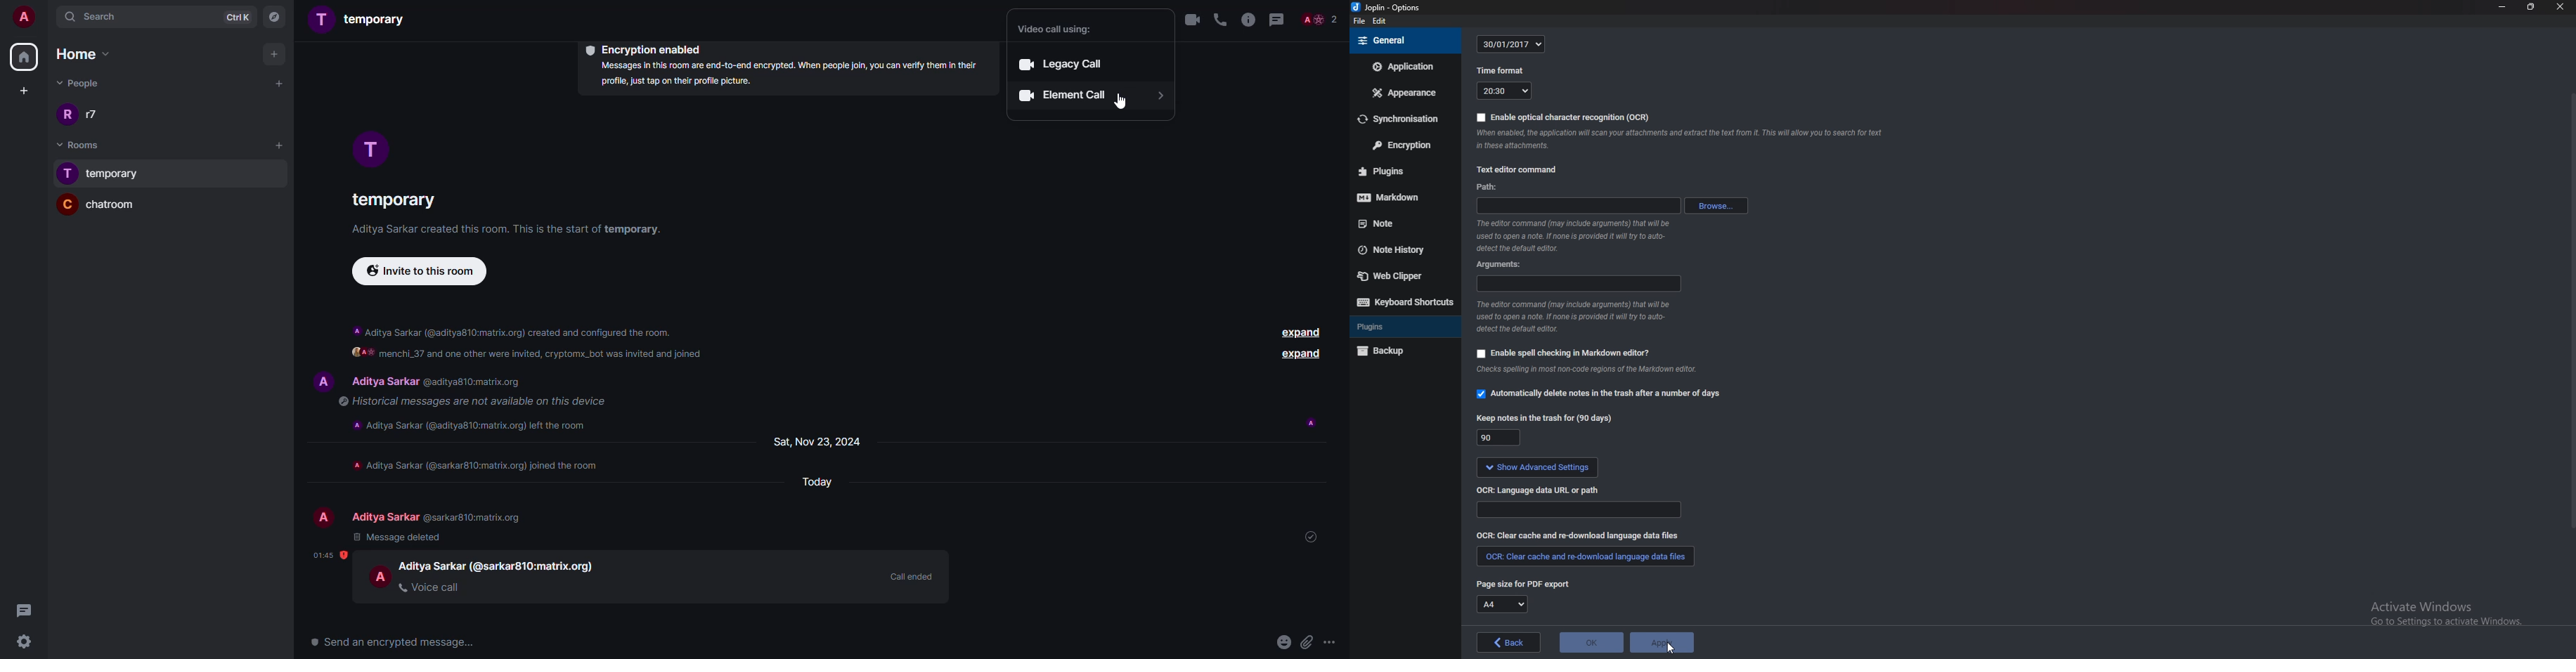  What do you see at coordinates (1671, 649) in the screenshot?
I see `cursor` at bounding box center [1671, 649].